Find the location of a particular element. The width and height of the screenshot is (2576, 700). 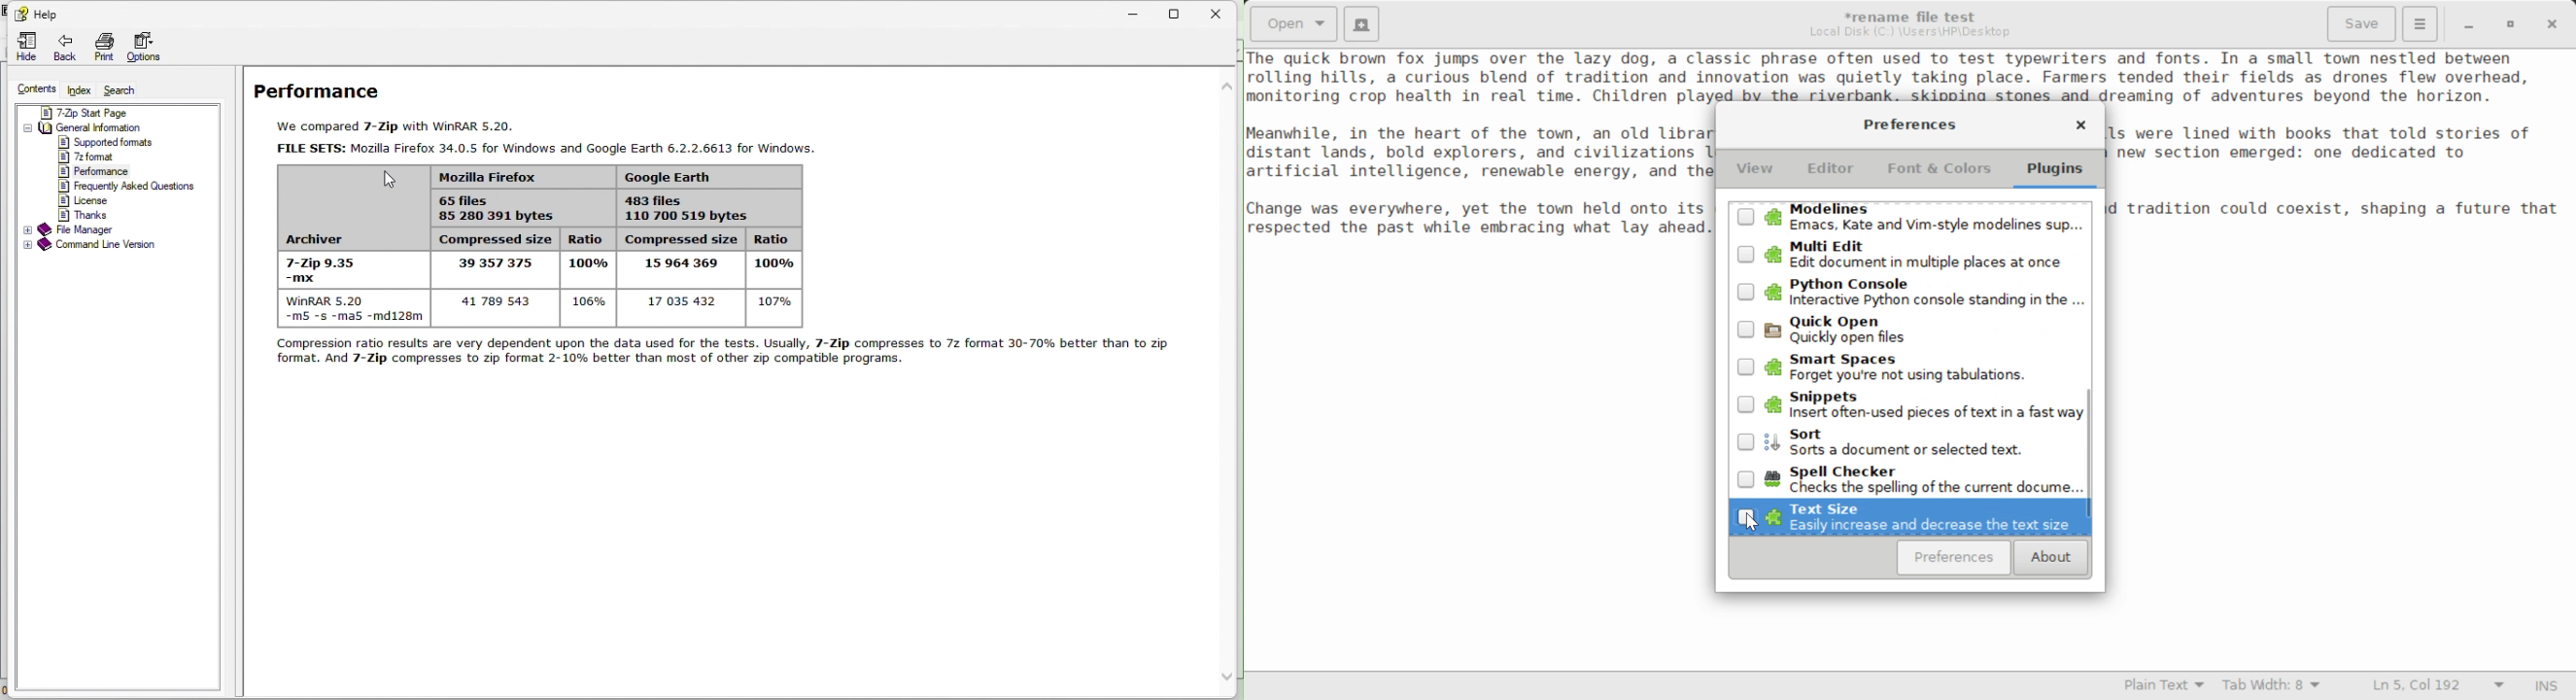

Input Mode is located at coordinates (2547, 688).